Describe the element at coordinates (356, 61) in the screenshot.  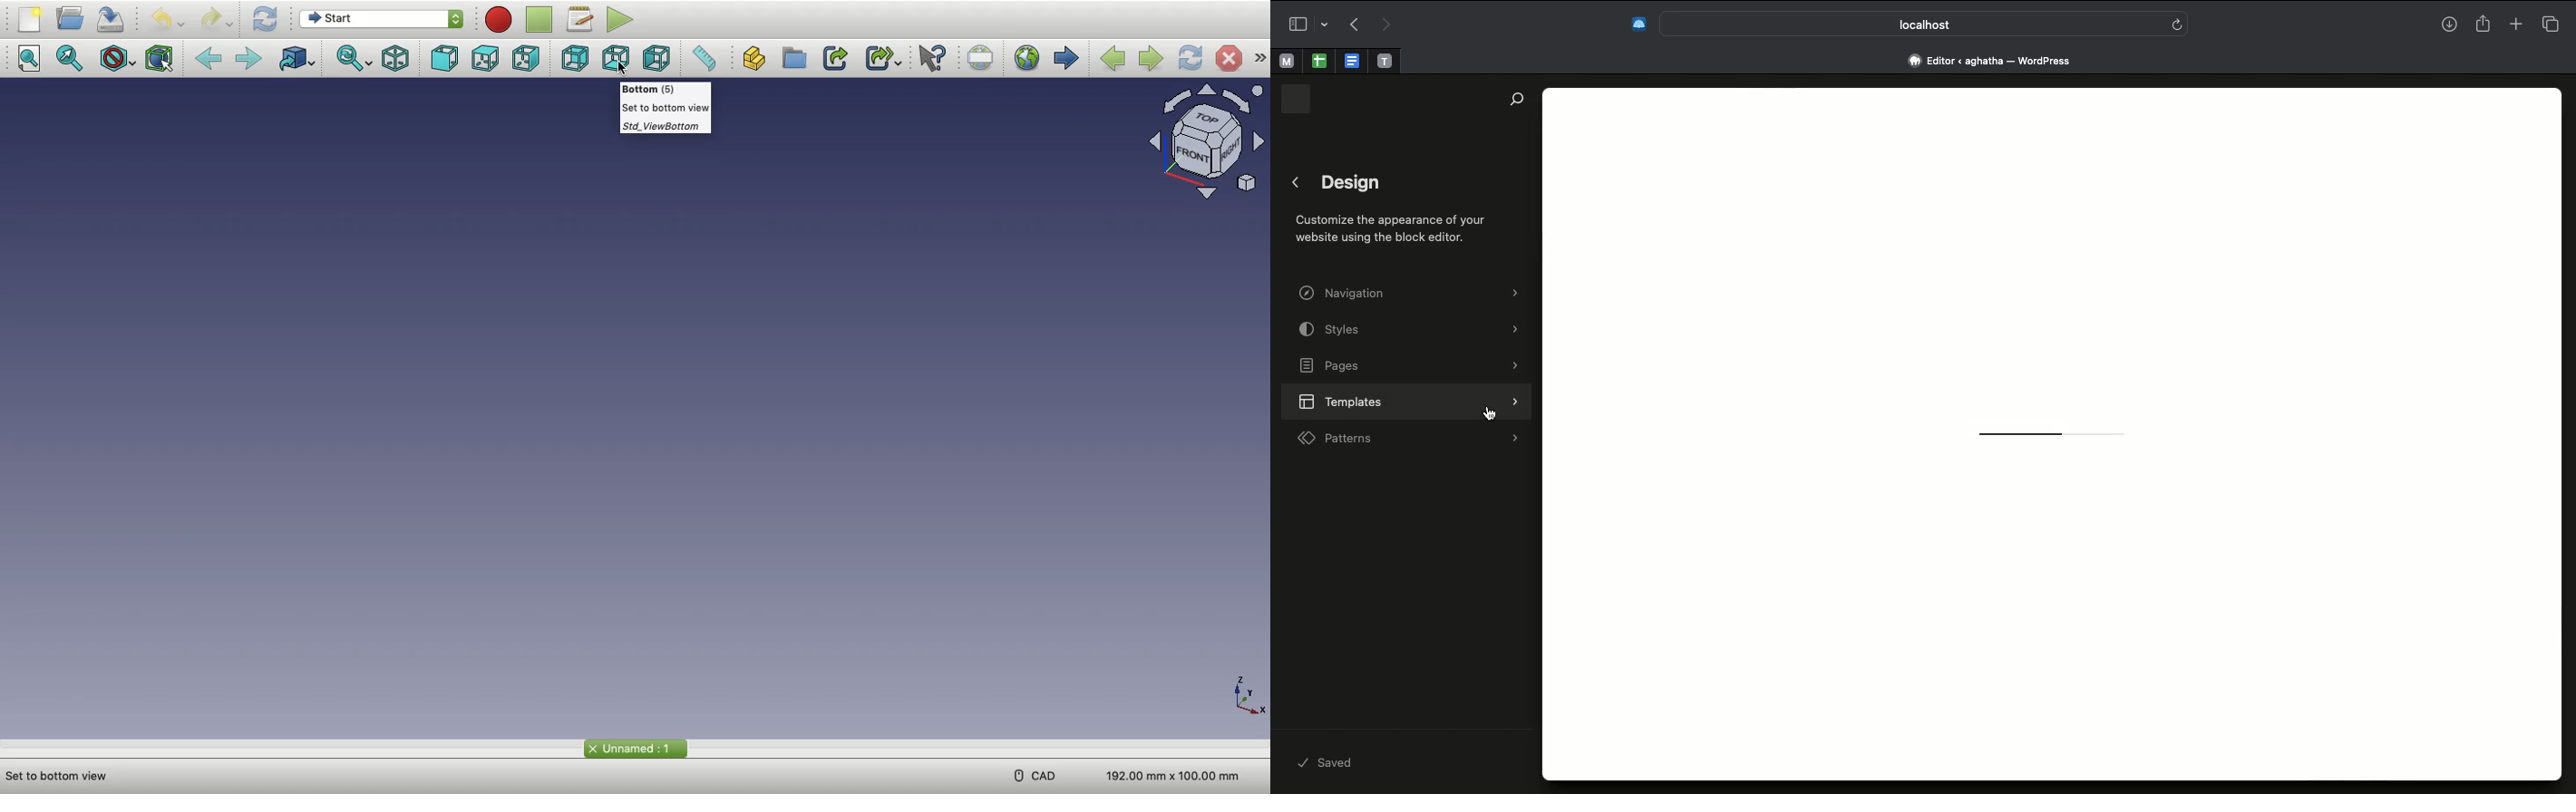
I see `Sync view` at that location.